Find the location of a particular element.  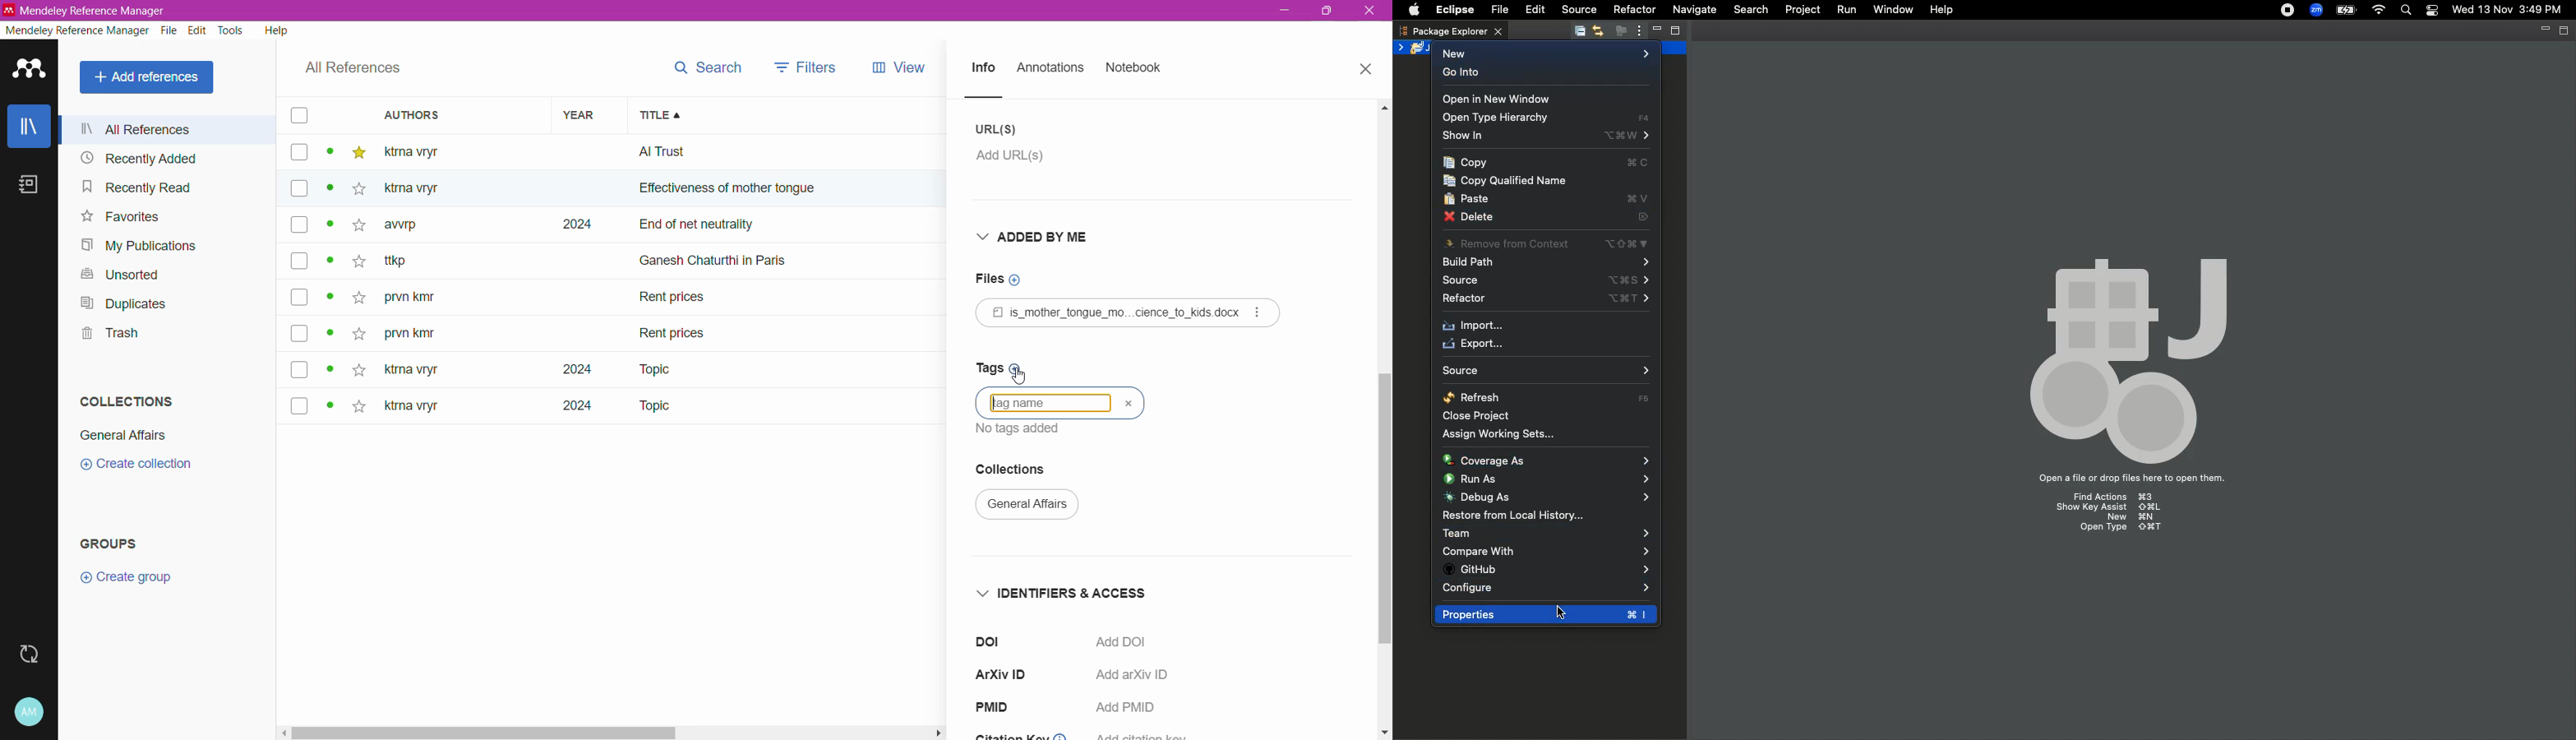

Rent prices is located at coordinates (674, 300).